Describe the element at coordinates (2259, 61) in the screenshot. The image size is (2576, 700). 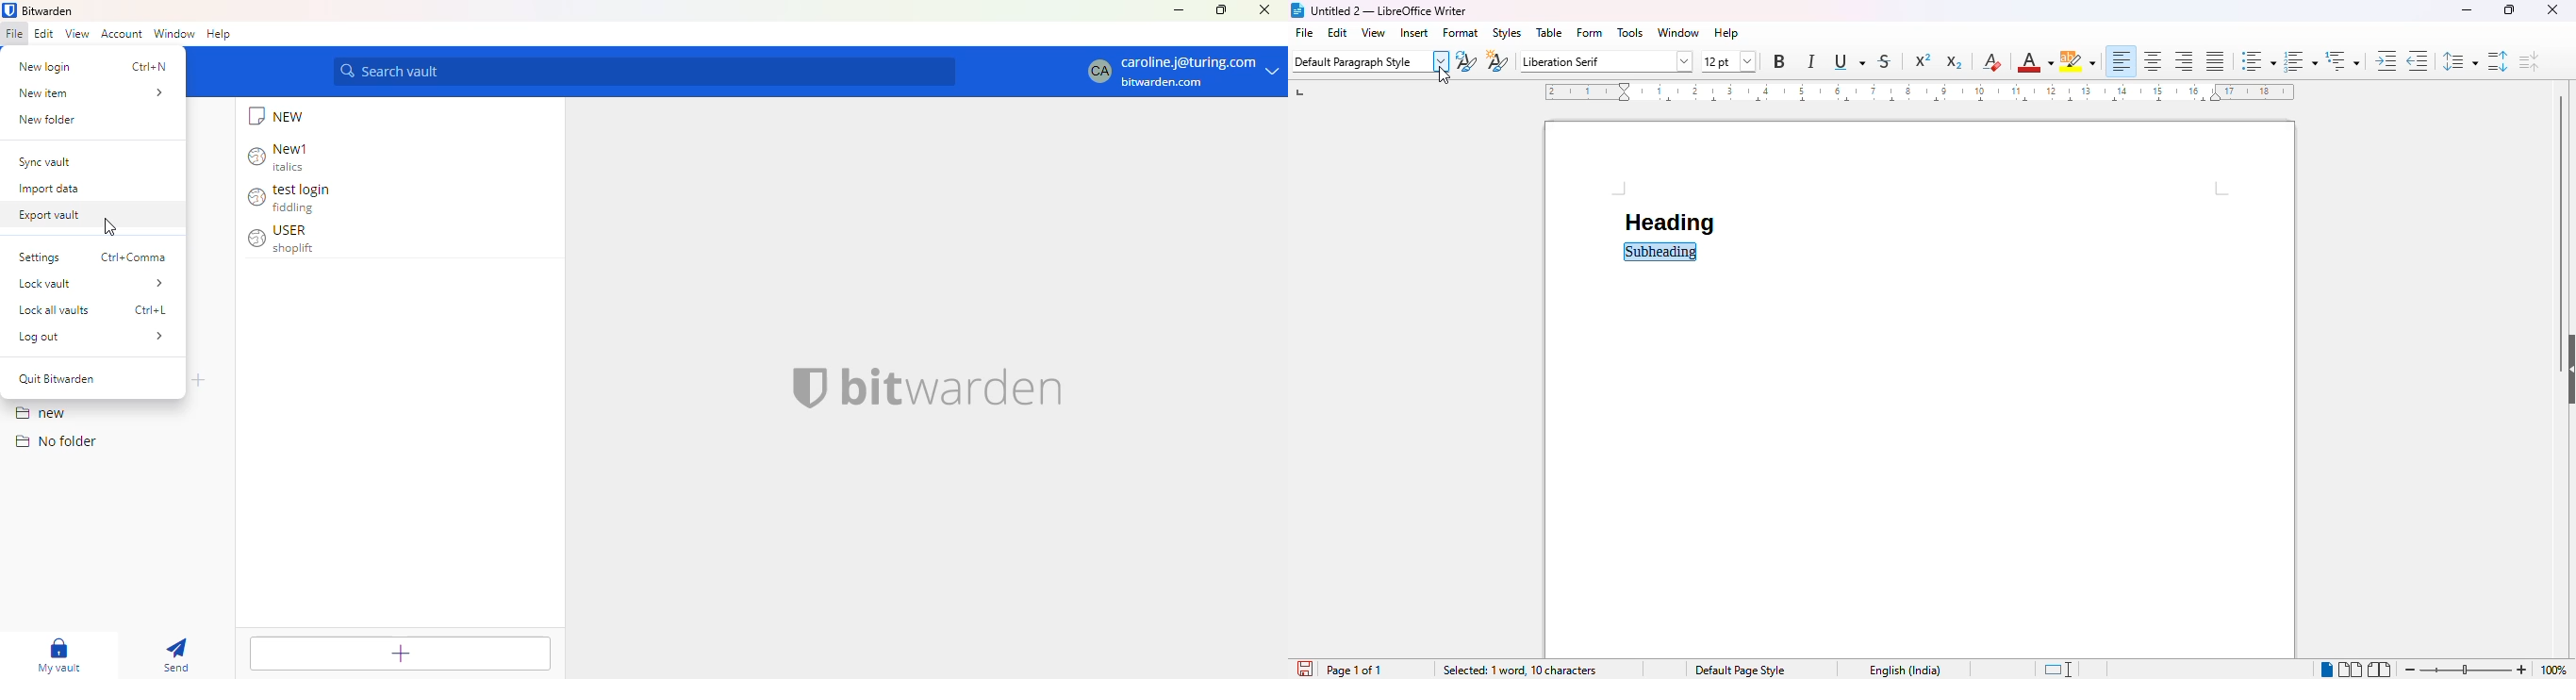
I see `toggle unordered list` at that location.